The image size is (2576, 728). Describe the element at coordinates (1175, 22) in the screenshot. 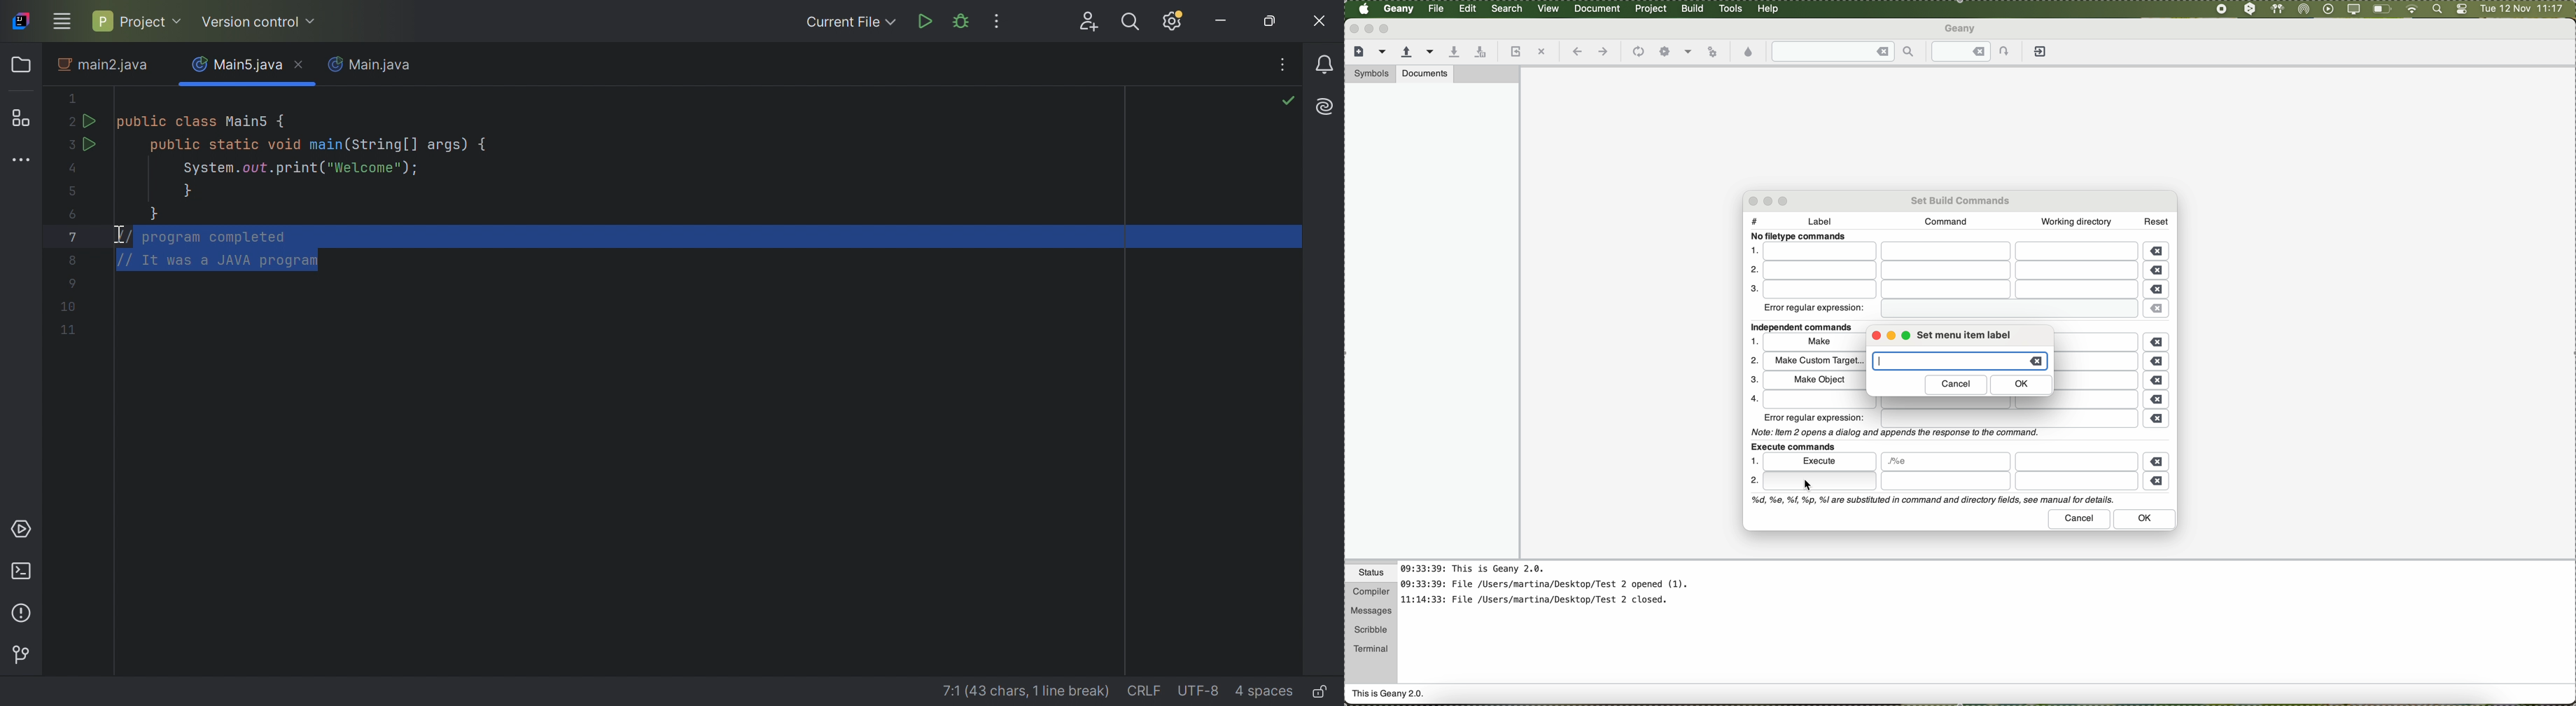

I see `Updates available. IDE and Project Settings.` at that location.